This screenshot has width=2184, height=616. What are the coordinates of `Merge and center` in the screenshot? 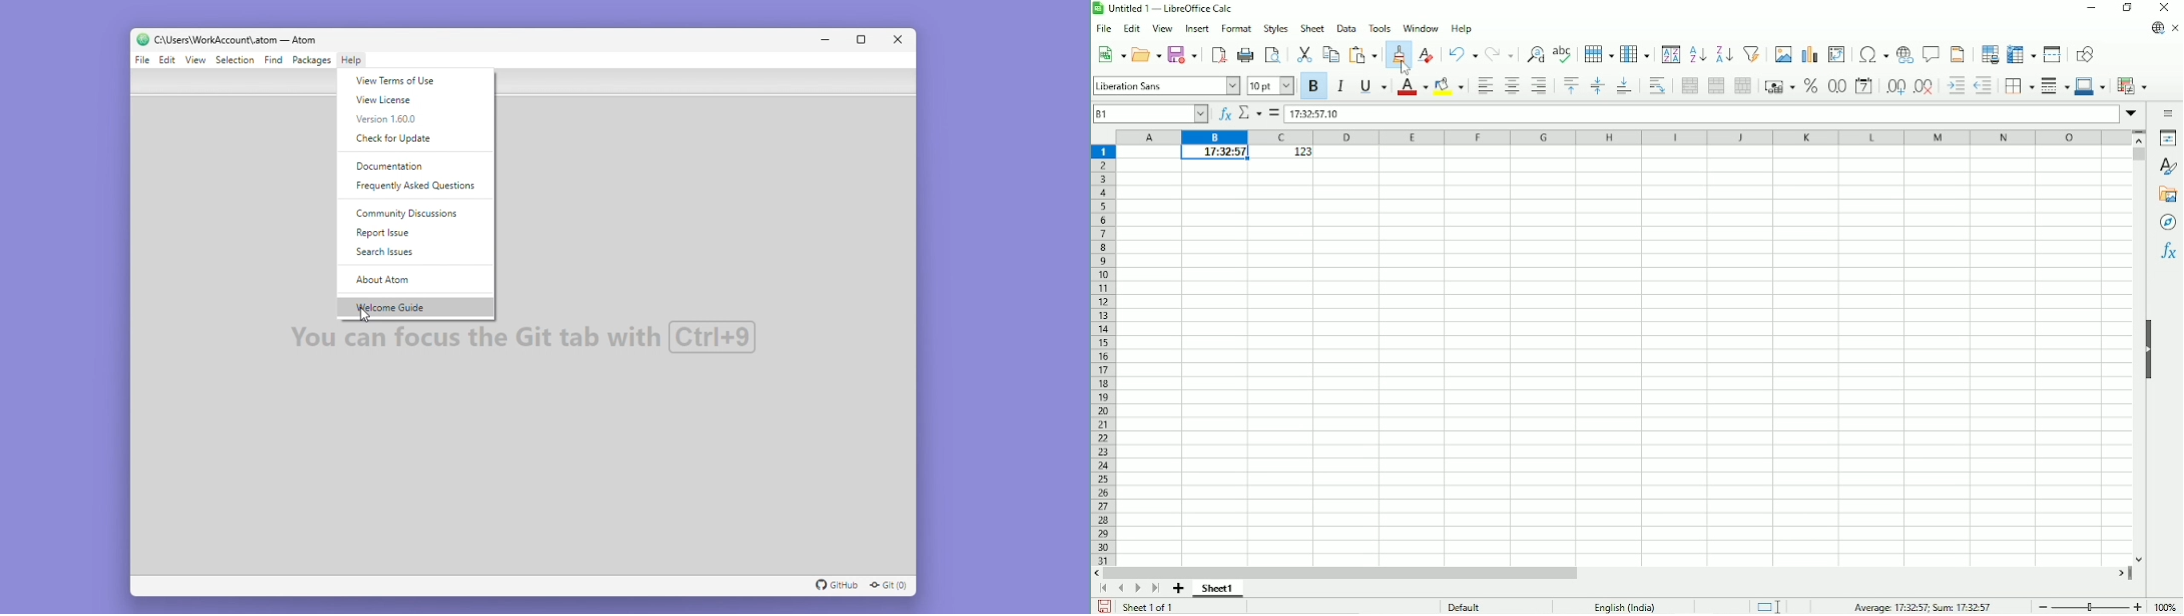 It's located at (1687, 87).